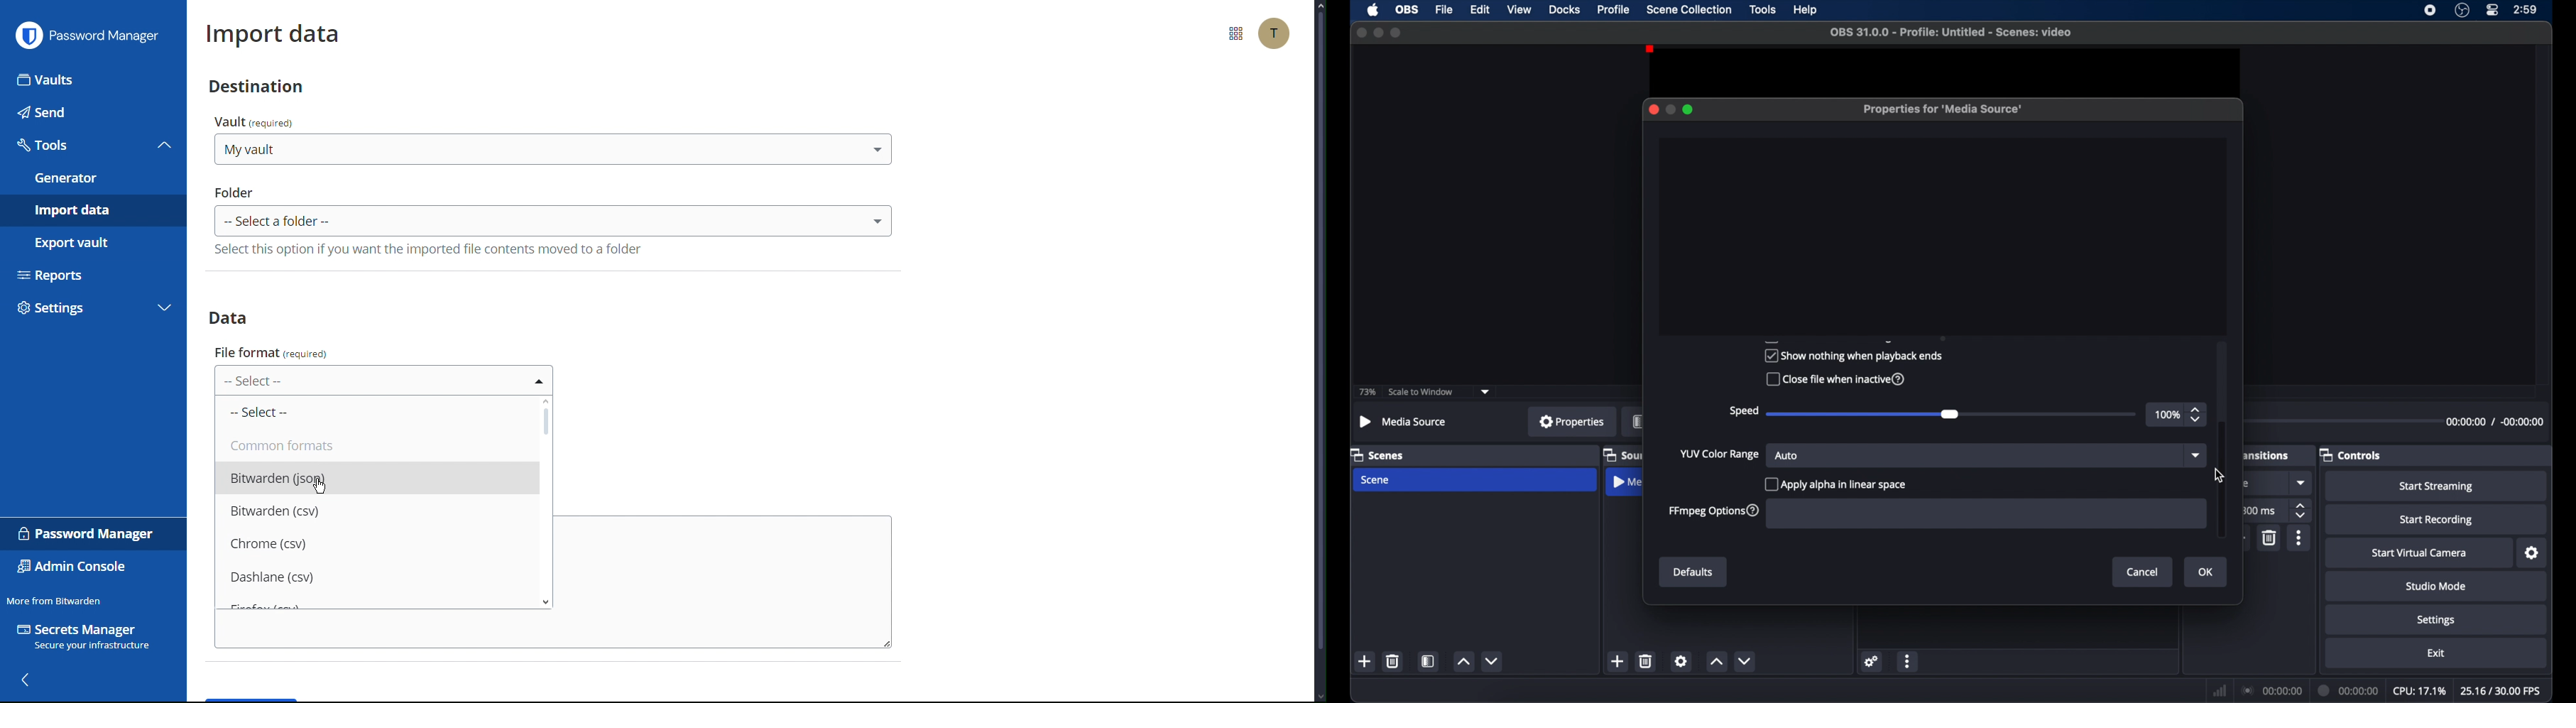 This screenshot has width=2576, height=728. Describe the element at coordinates (2437, 653) in the screenshot. I see `exit` at that location.